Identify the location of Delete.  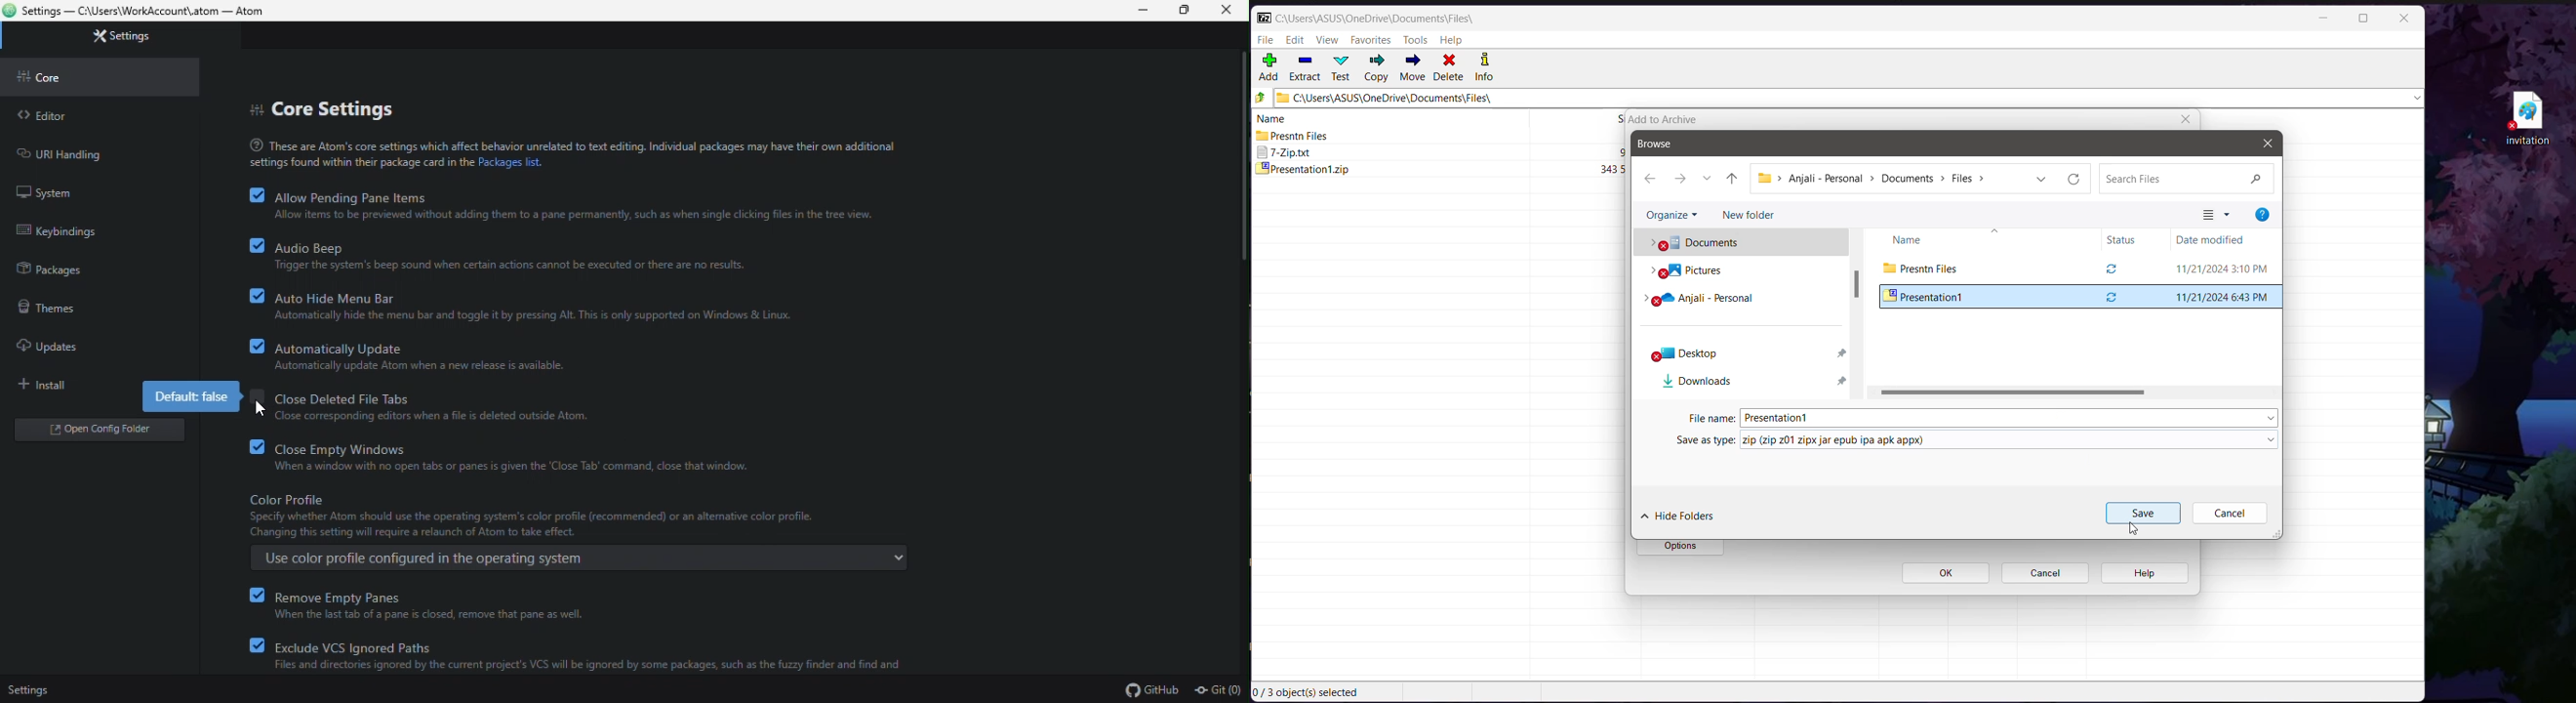
(1450, 69).